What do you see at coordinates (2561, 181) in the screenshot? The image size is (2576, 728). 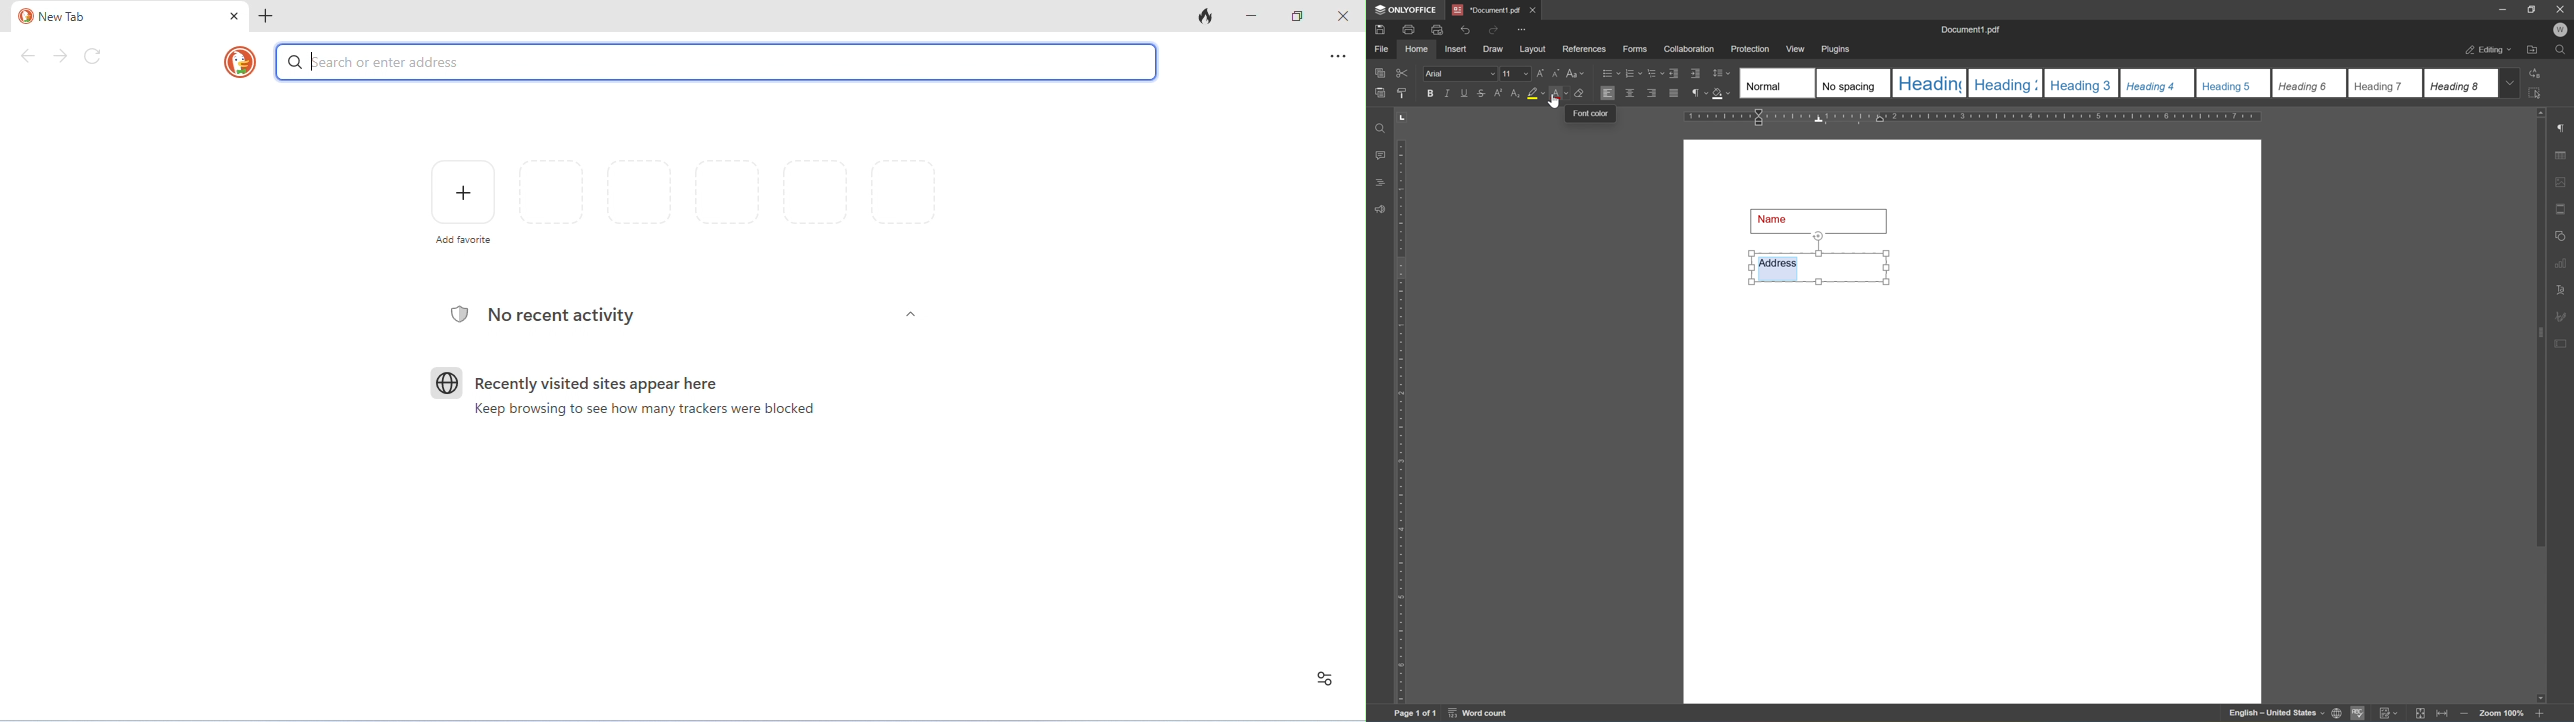 I see `image settings` at bounding box center [2561, 181].